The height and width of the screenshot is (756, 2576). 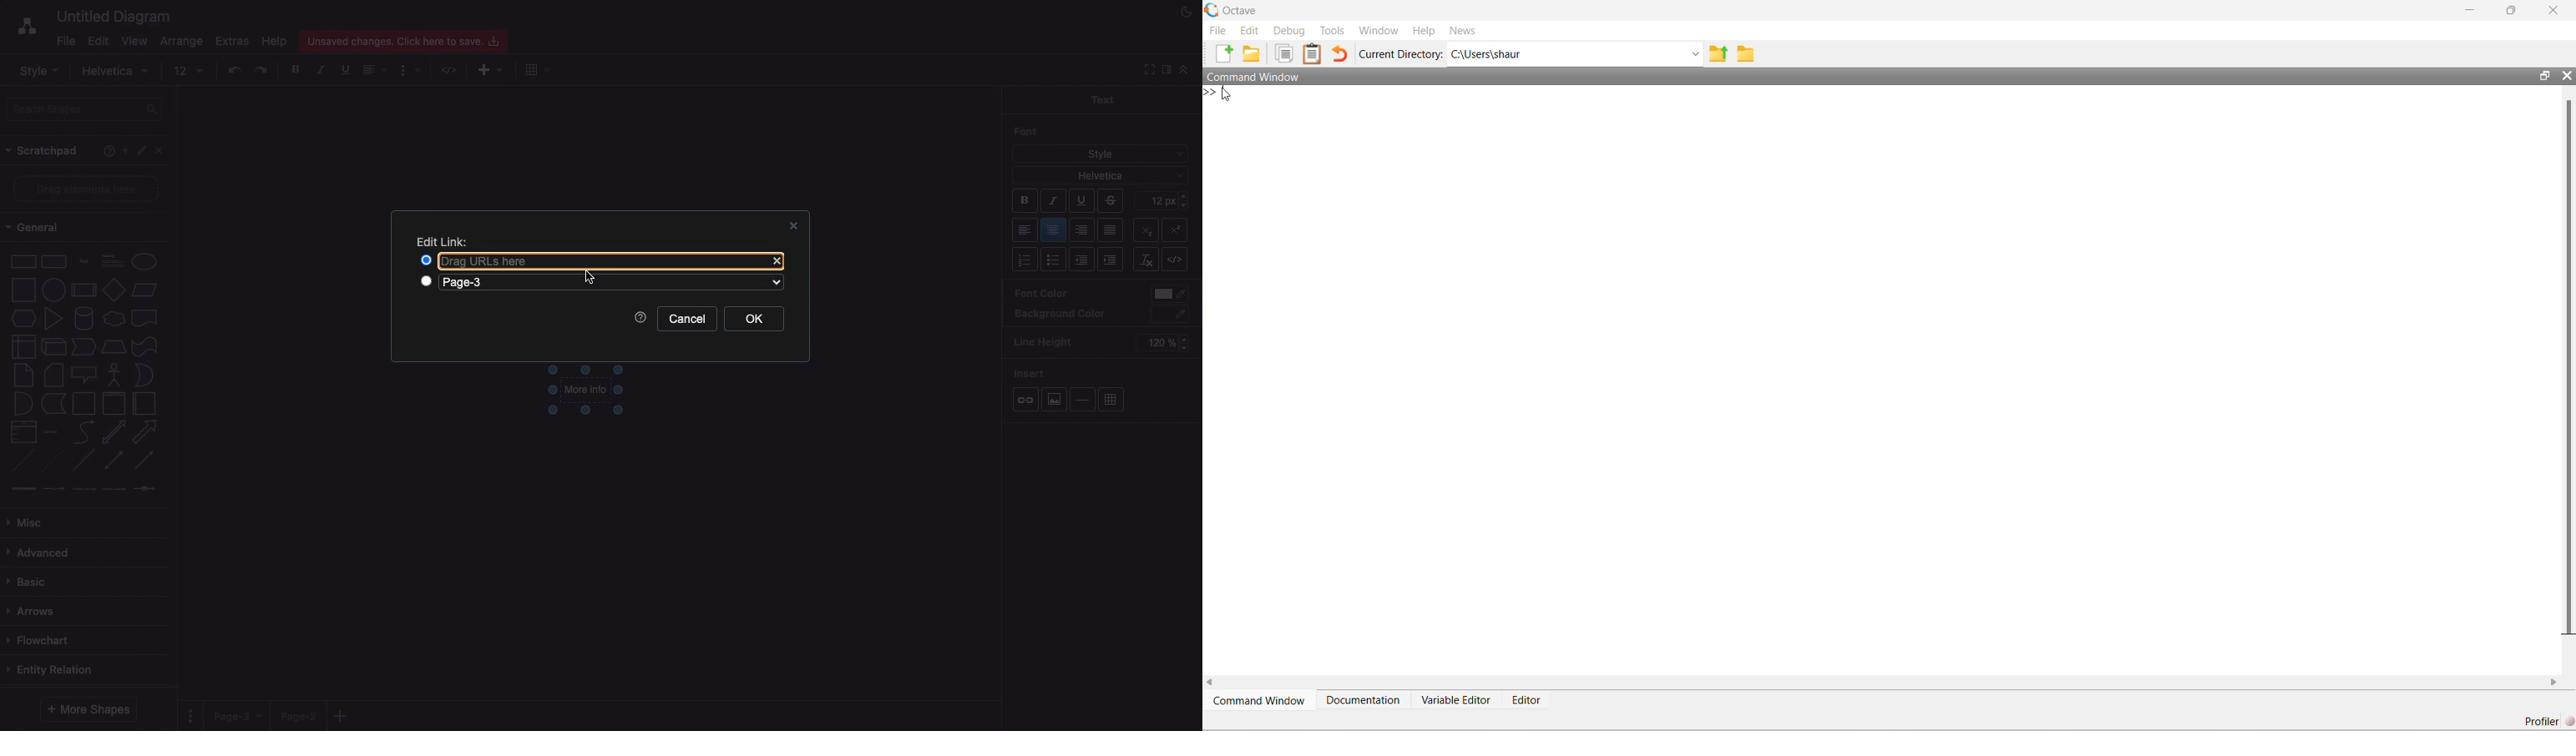 I want to click on Link, so click(x=1025, y=401).